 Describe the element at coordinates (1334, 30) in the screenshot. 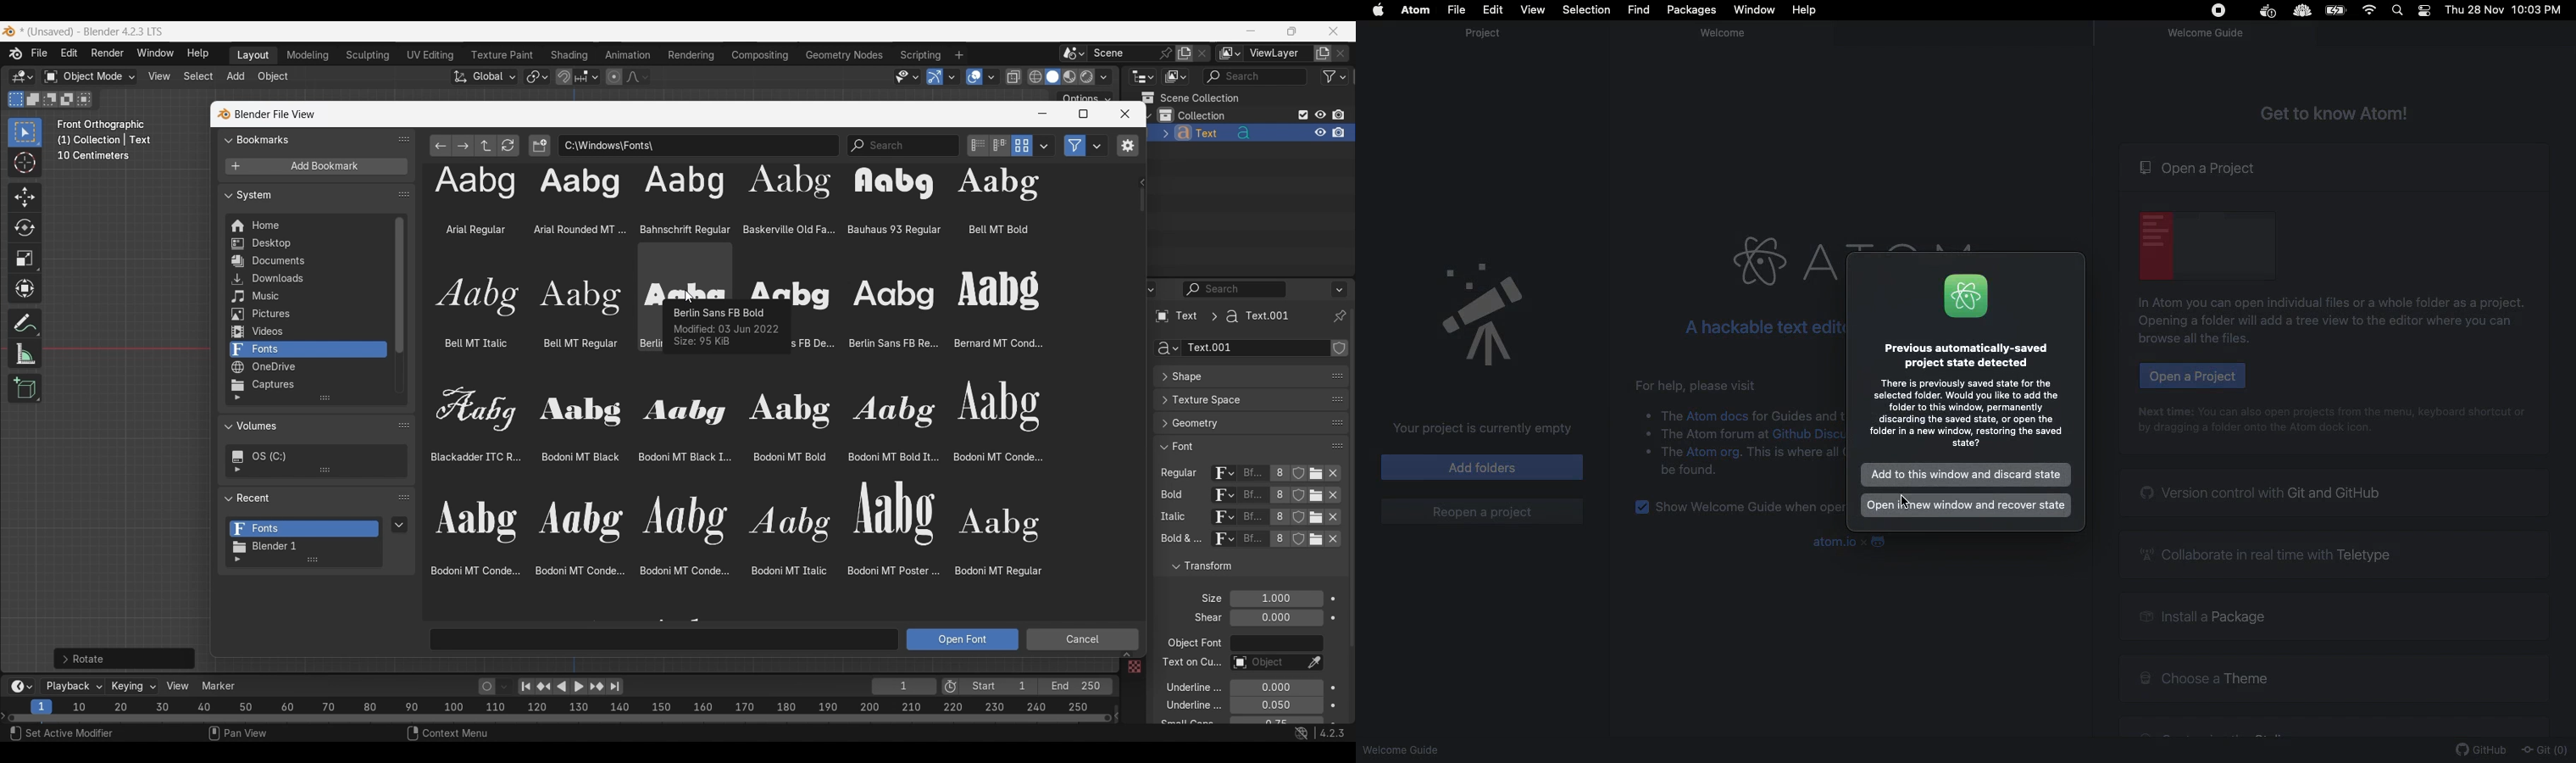

I see `Close interface` at that location.